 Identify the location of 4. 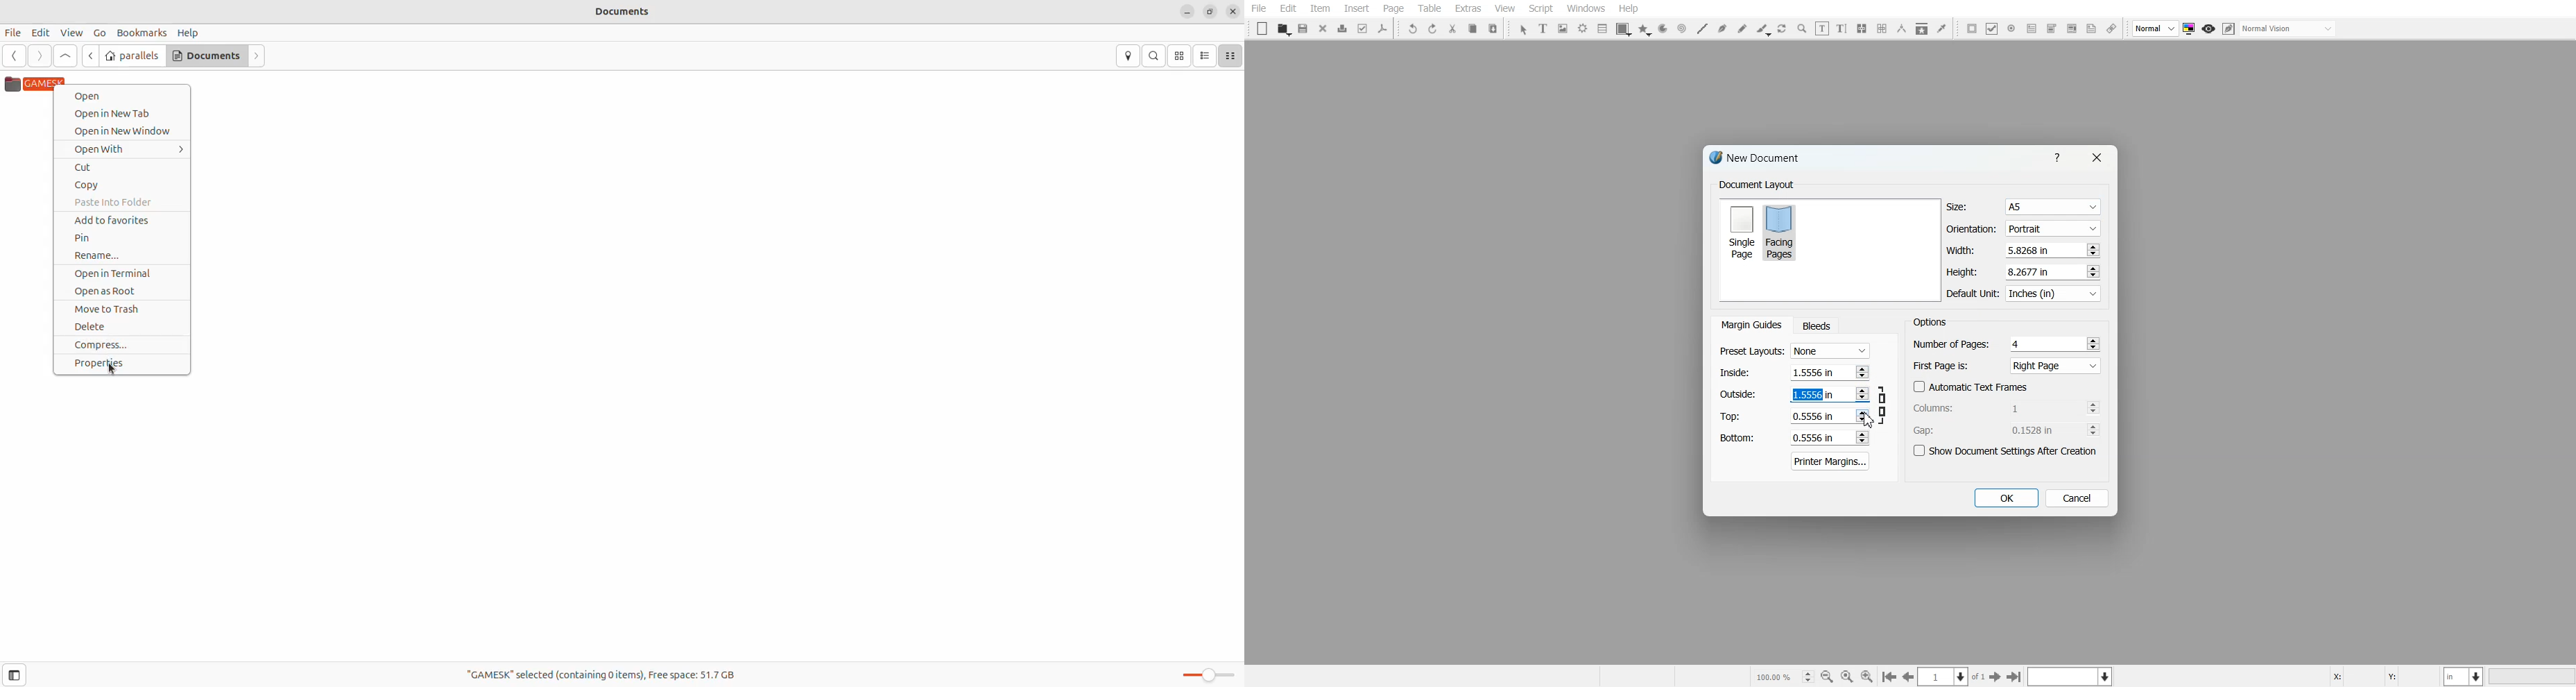
(2018, 344).